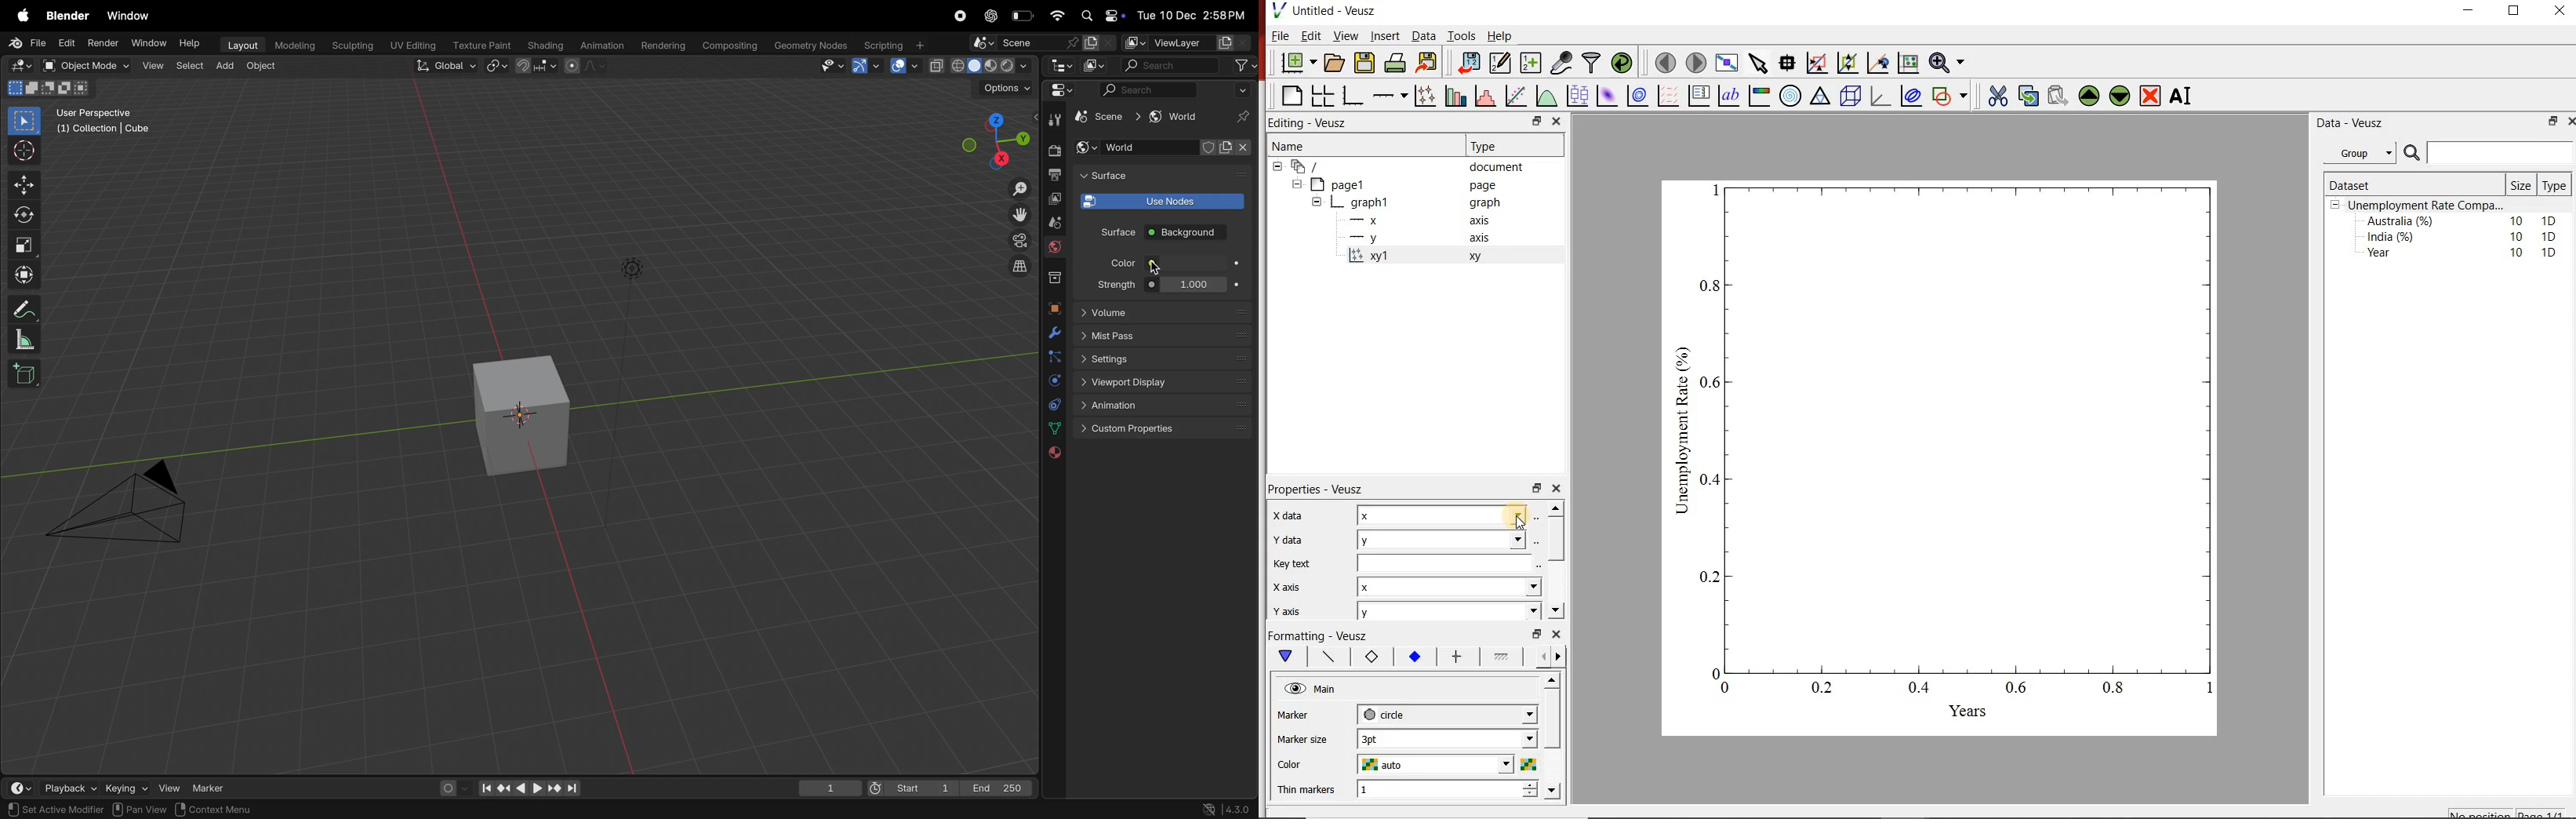 The image size is (2576, 840). I want to click on view, so click(151, 66).